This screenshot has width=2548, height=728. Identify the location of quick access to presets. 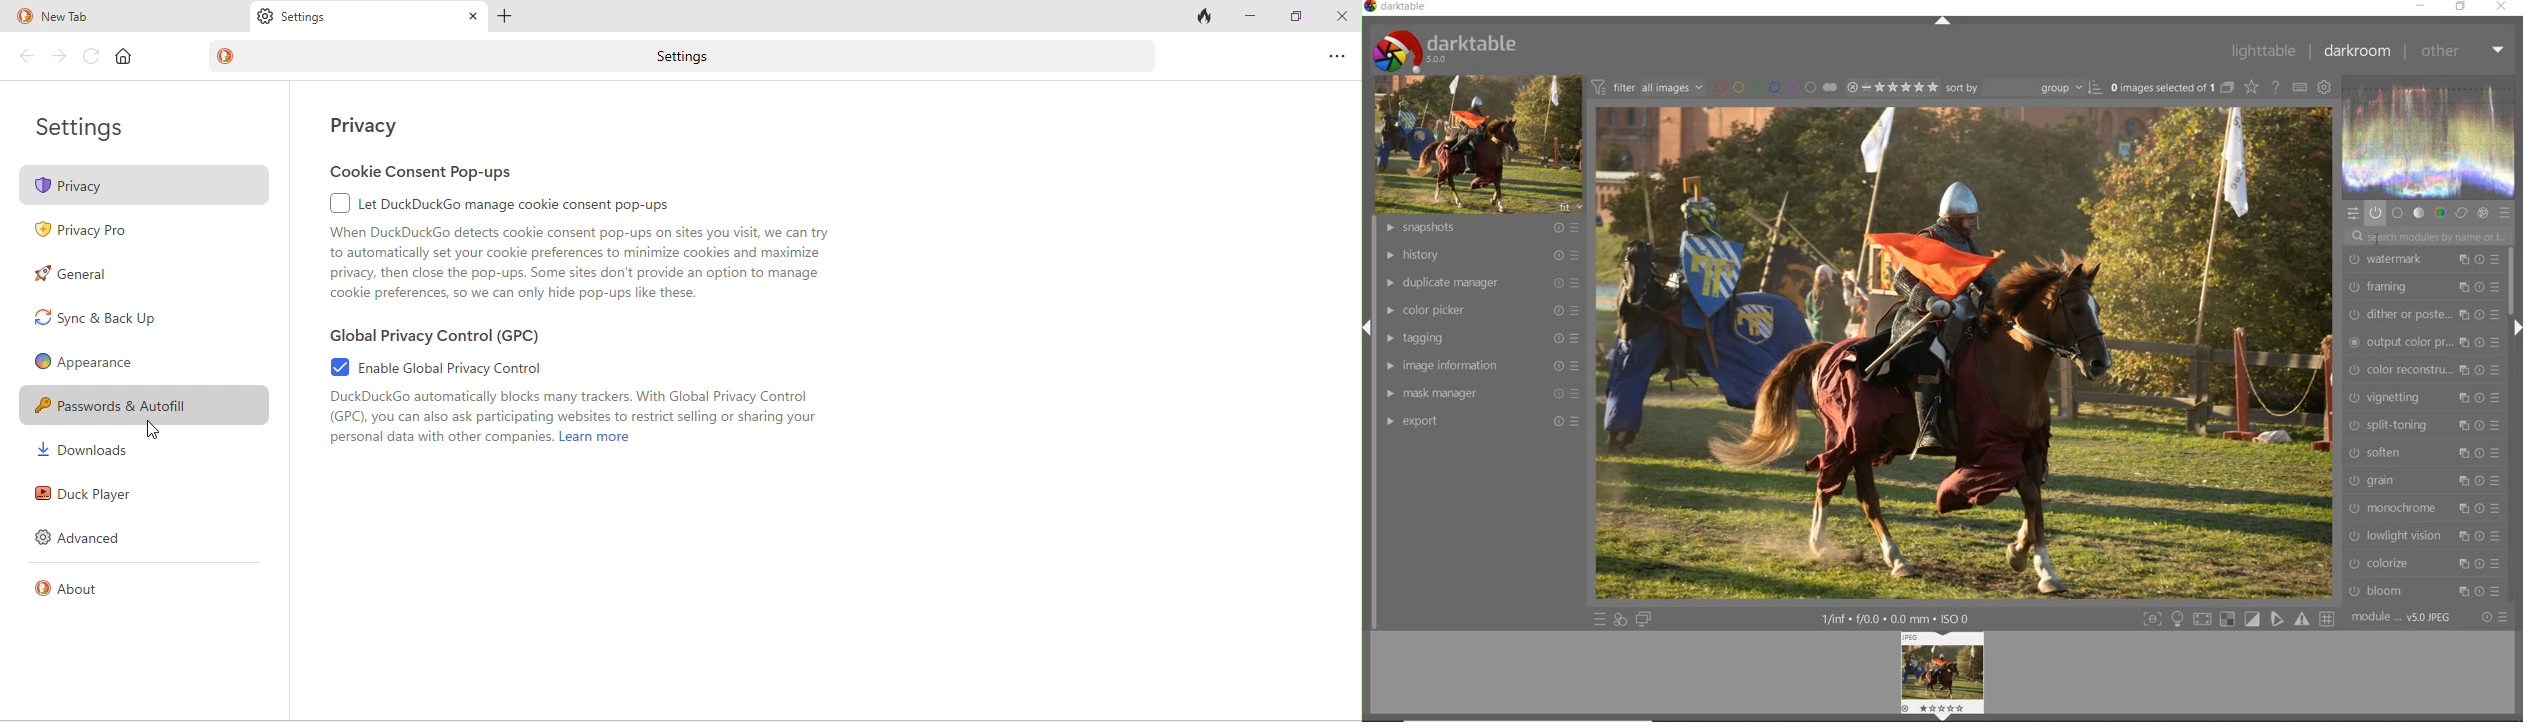
(1600, 620).